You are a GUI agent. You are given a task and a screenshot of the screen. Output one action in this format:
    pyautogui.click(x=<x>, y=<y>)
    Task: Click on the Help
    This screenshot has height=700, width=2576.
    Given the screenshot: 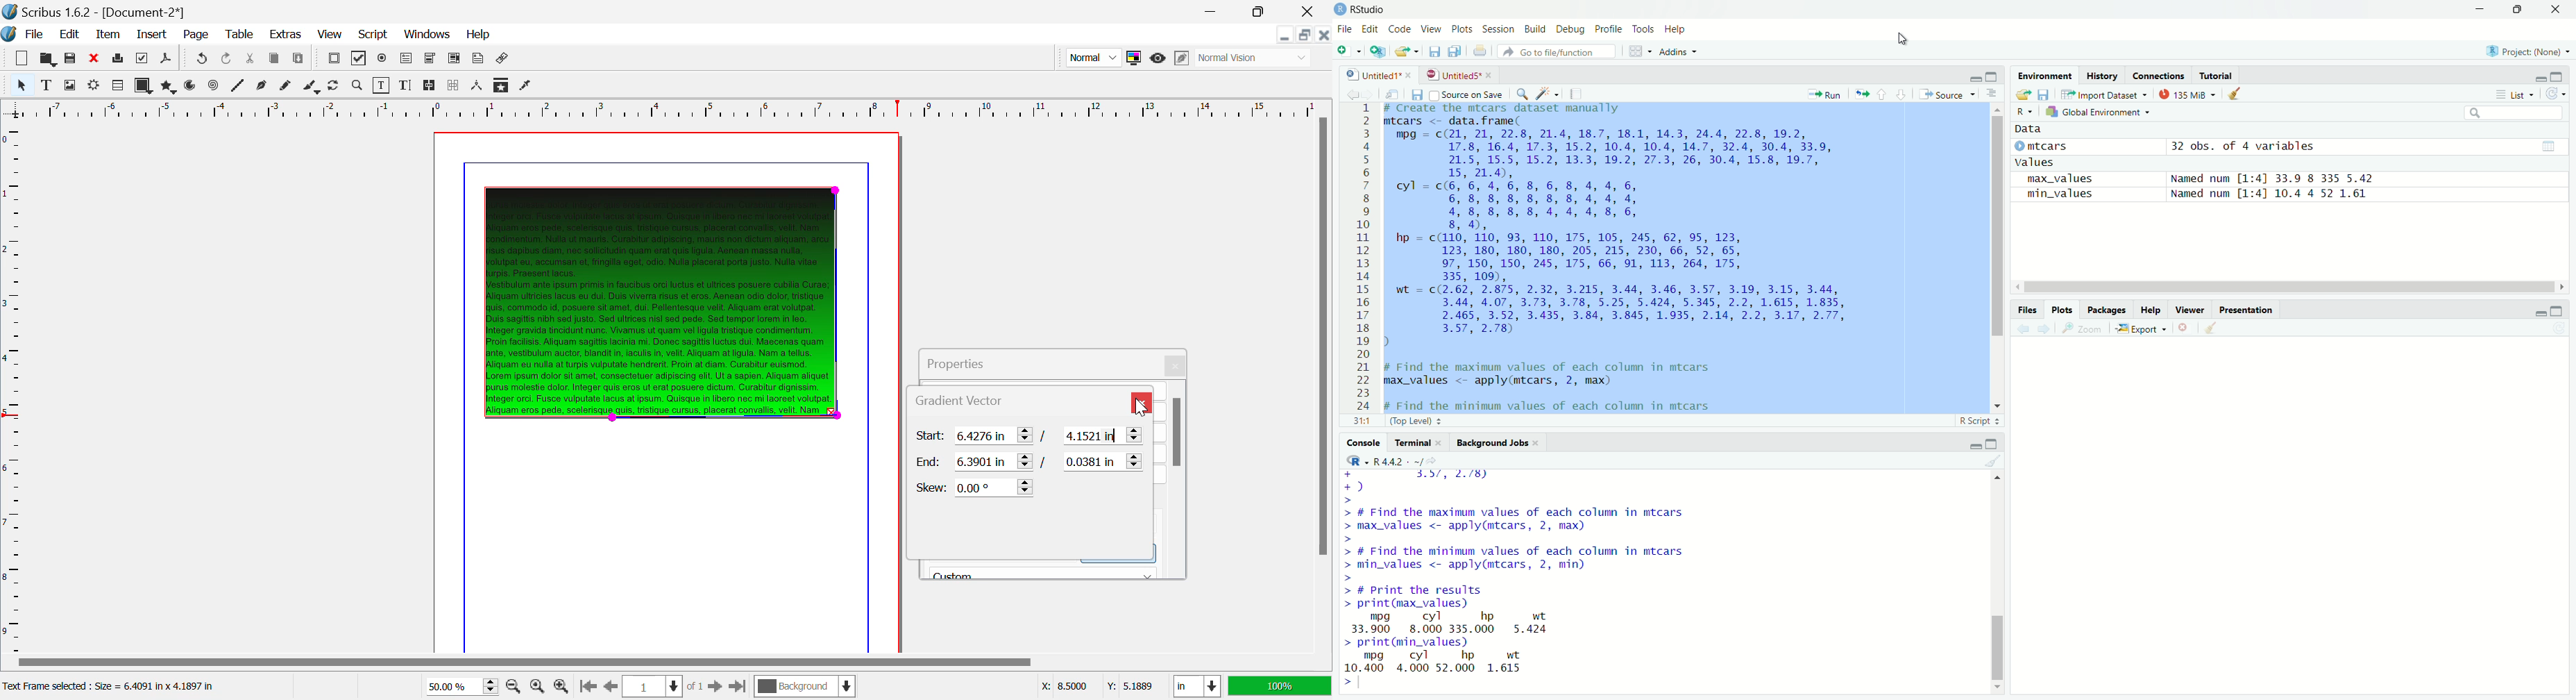 What is the action you would take?
    pyautogui.click(x=2147, y=308)
    